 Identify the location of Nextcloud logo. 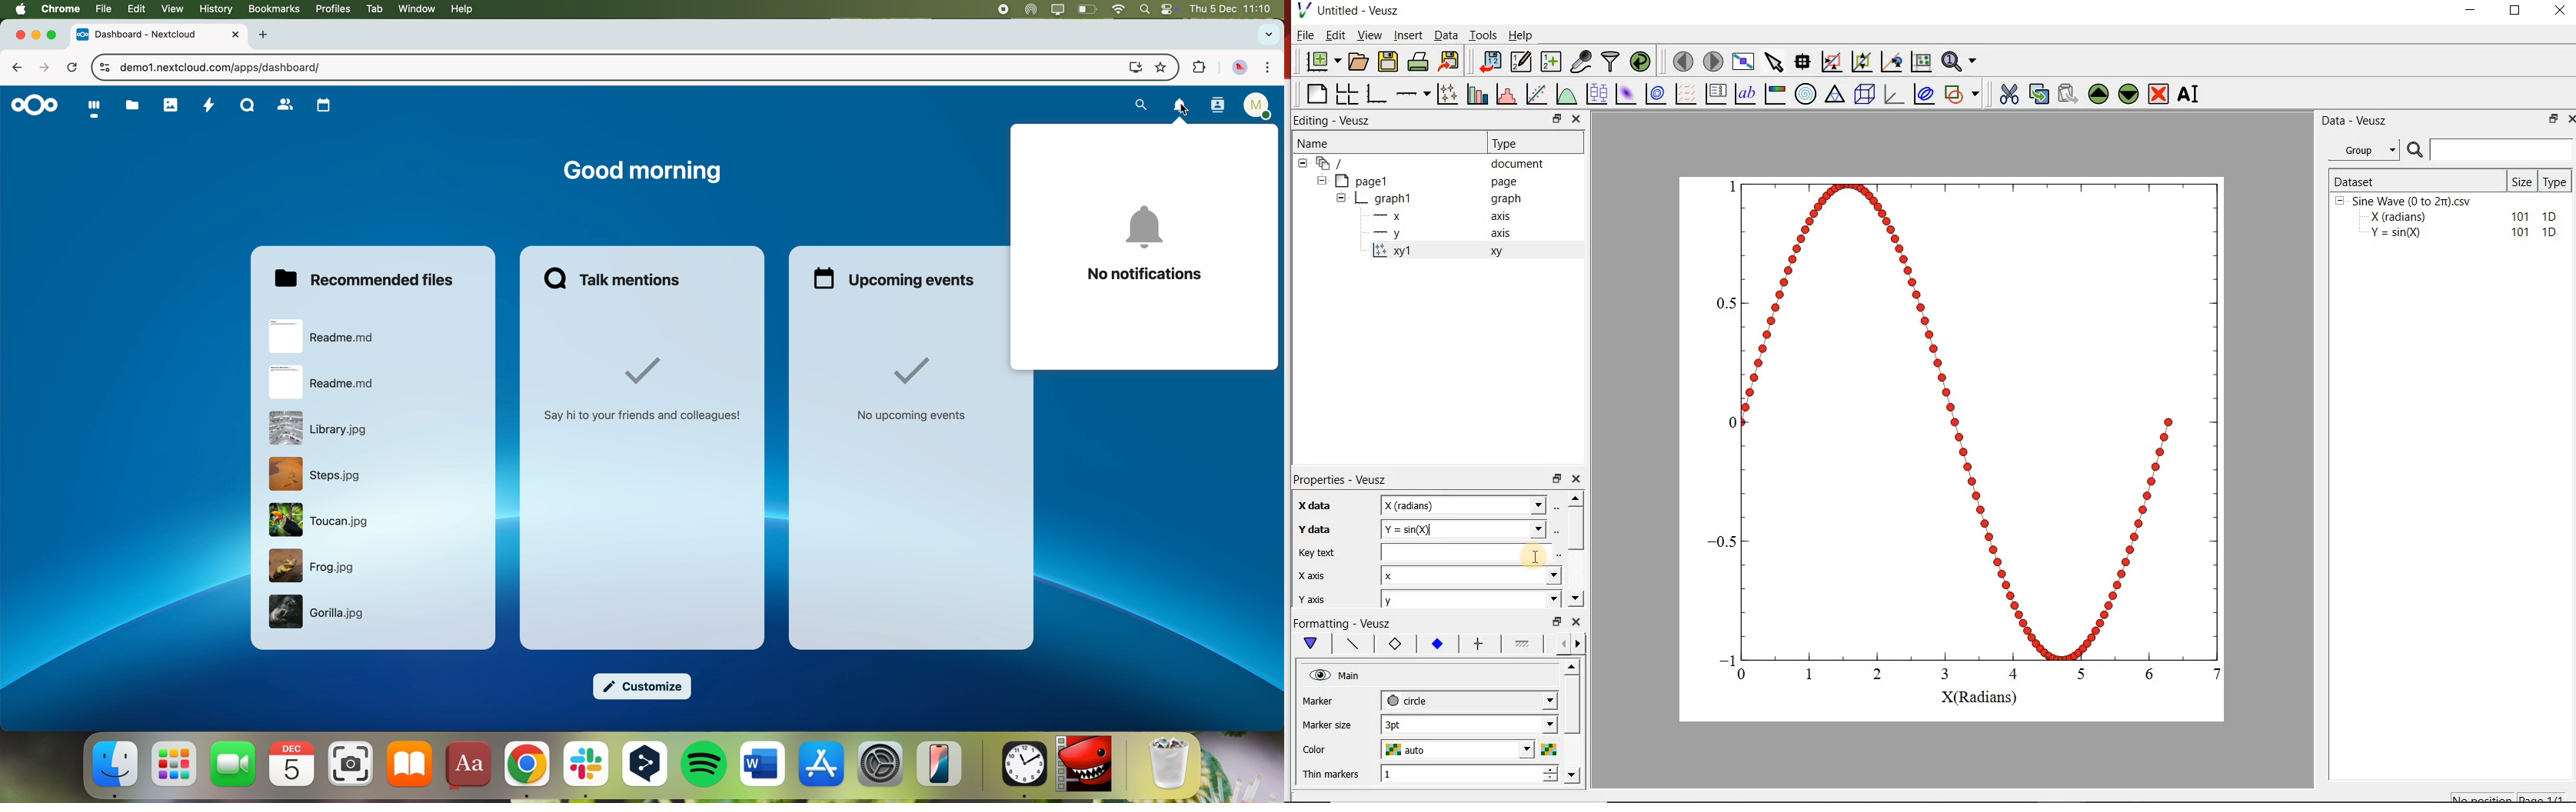
(32, 106).